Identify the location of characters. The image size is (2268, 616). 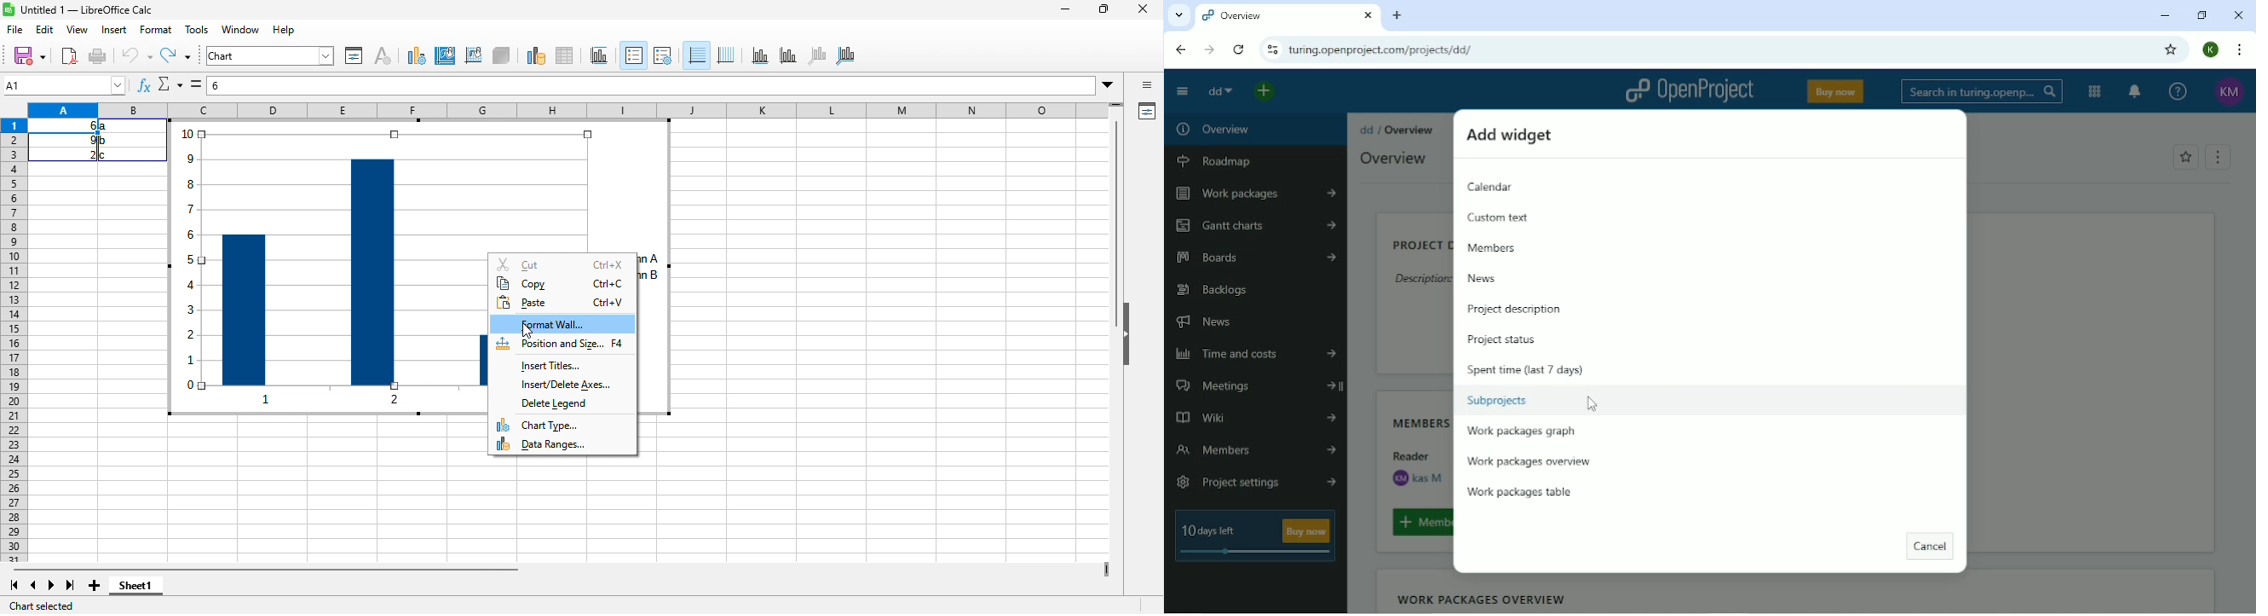
(382, 55).